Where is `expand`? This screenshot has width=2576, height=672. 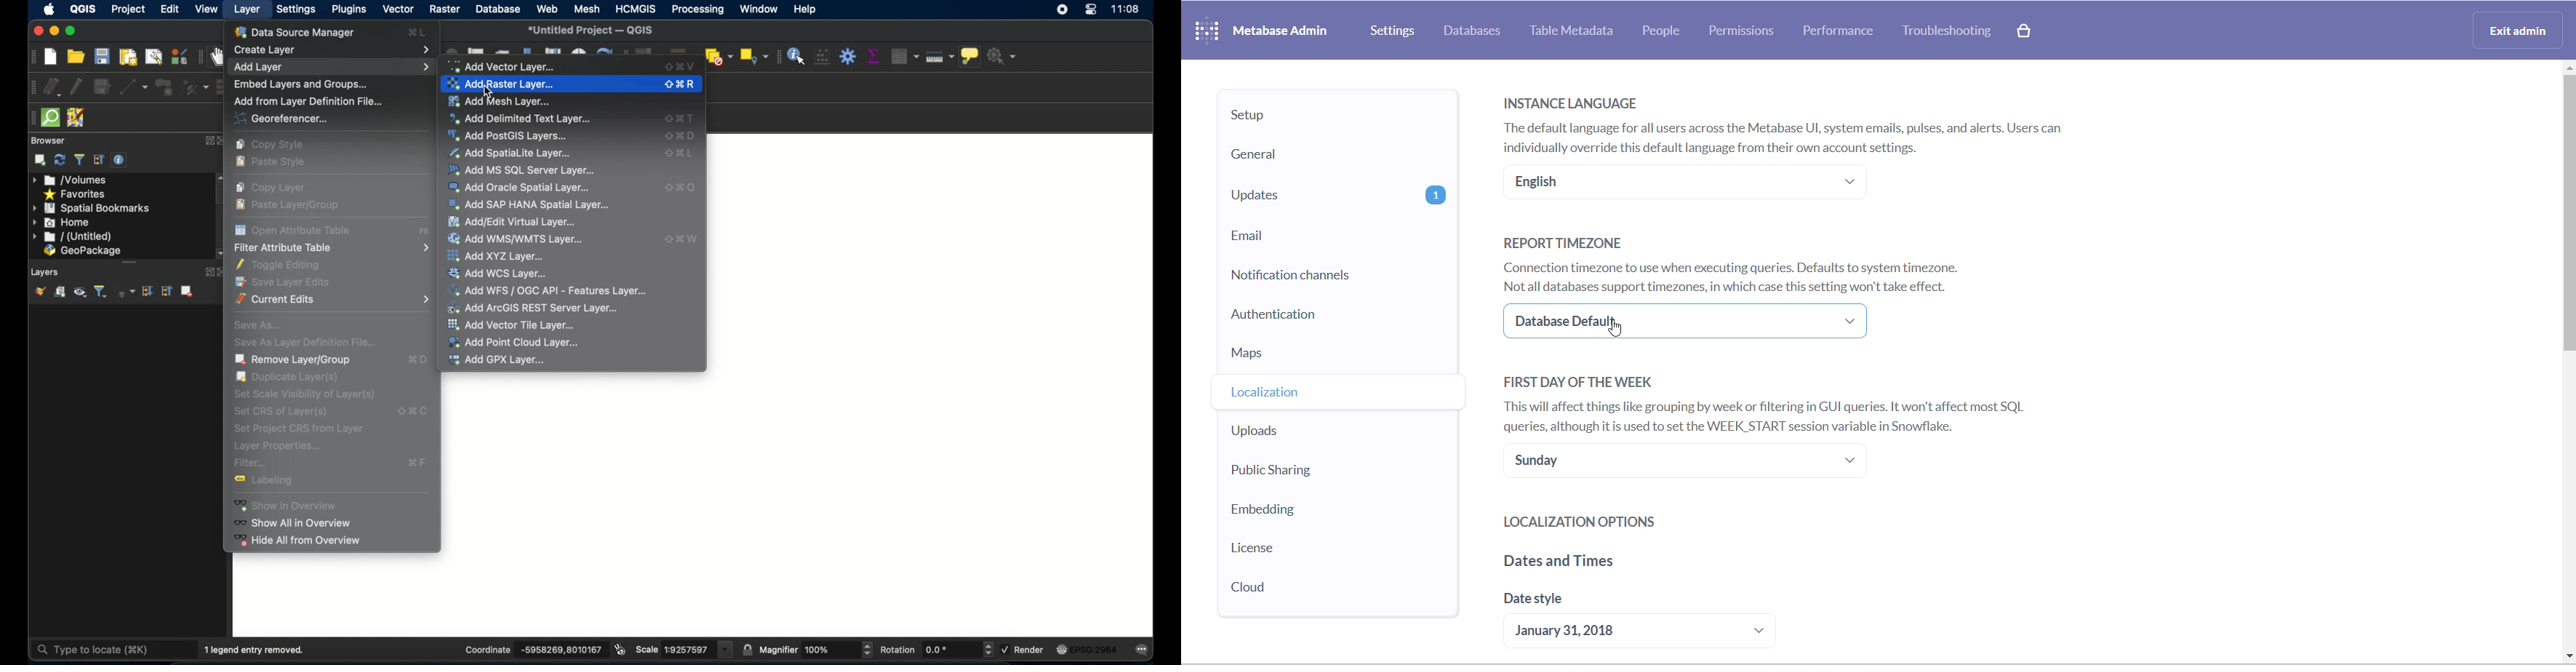 expand is located at coordinates (206, 272).